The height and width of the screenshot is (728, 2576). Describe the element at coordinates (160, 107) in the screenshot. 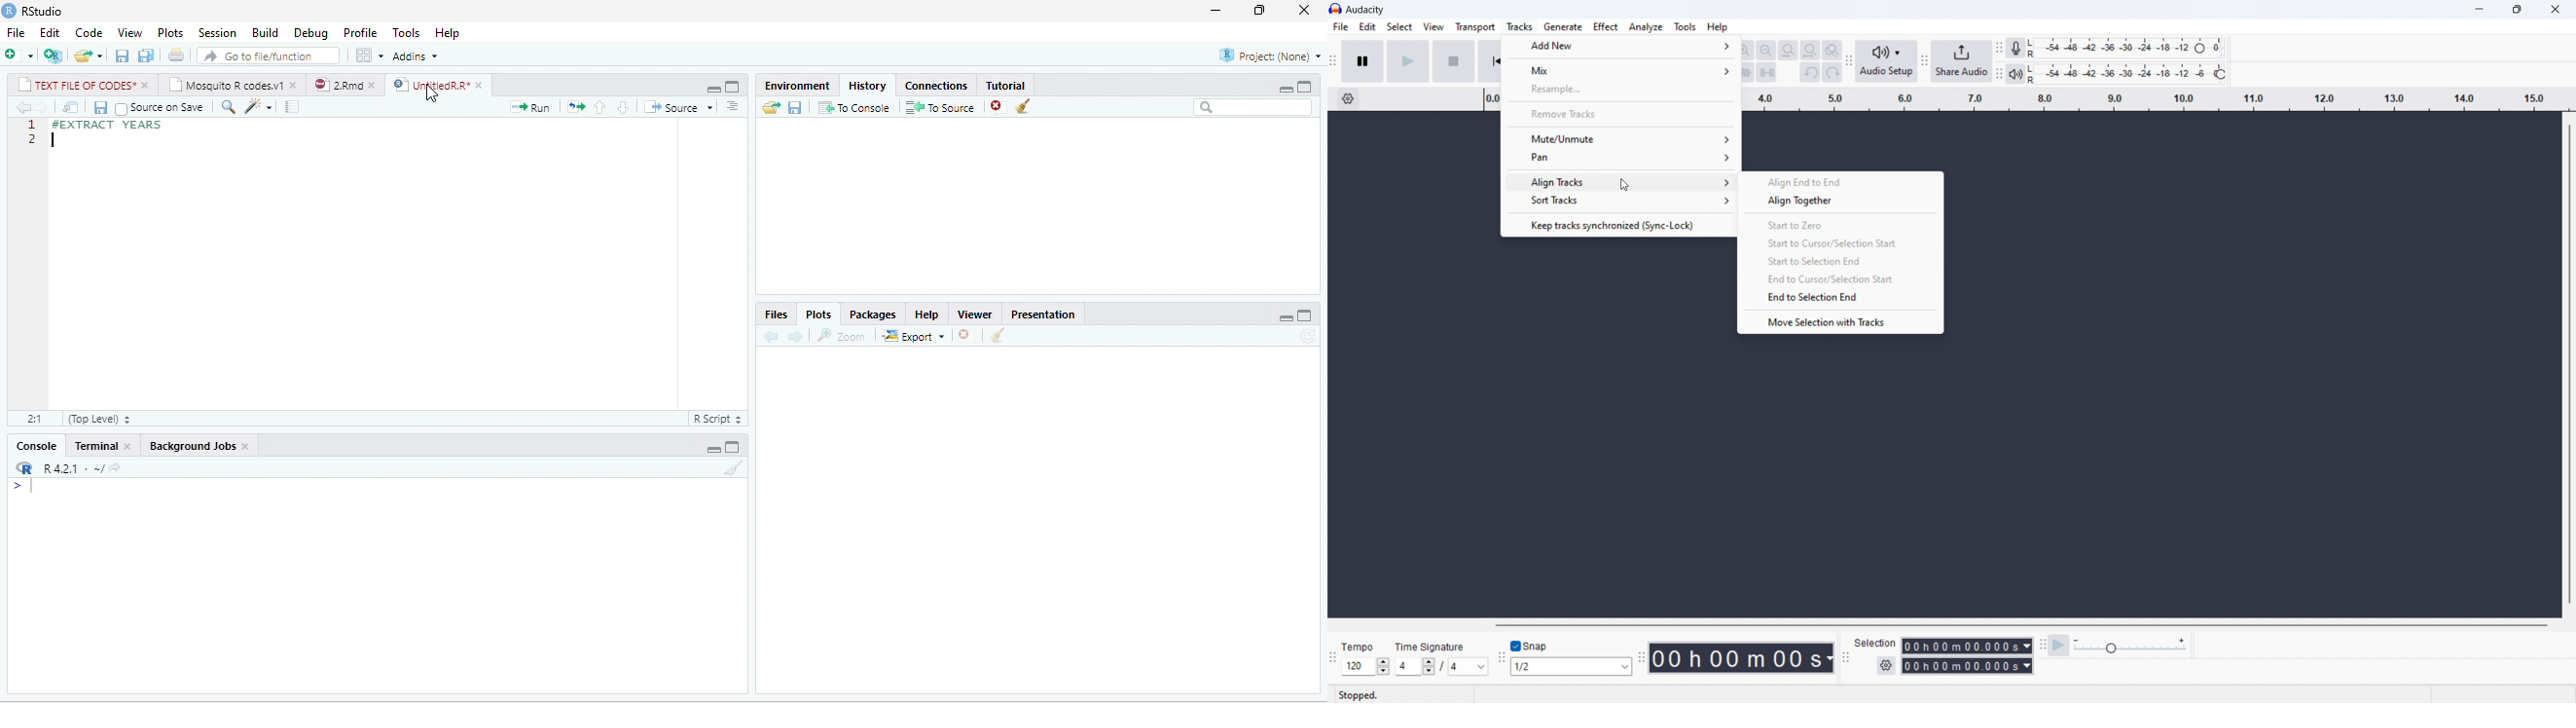

I see `Source on Save` at that location.